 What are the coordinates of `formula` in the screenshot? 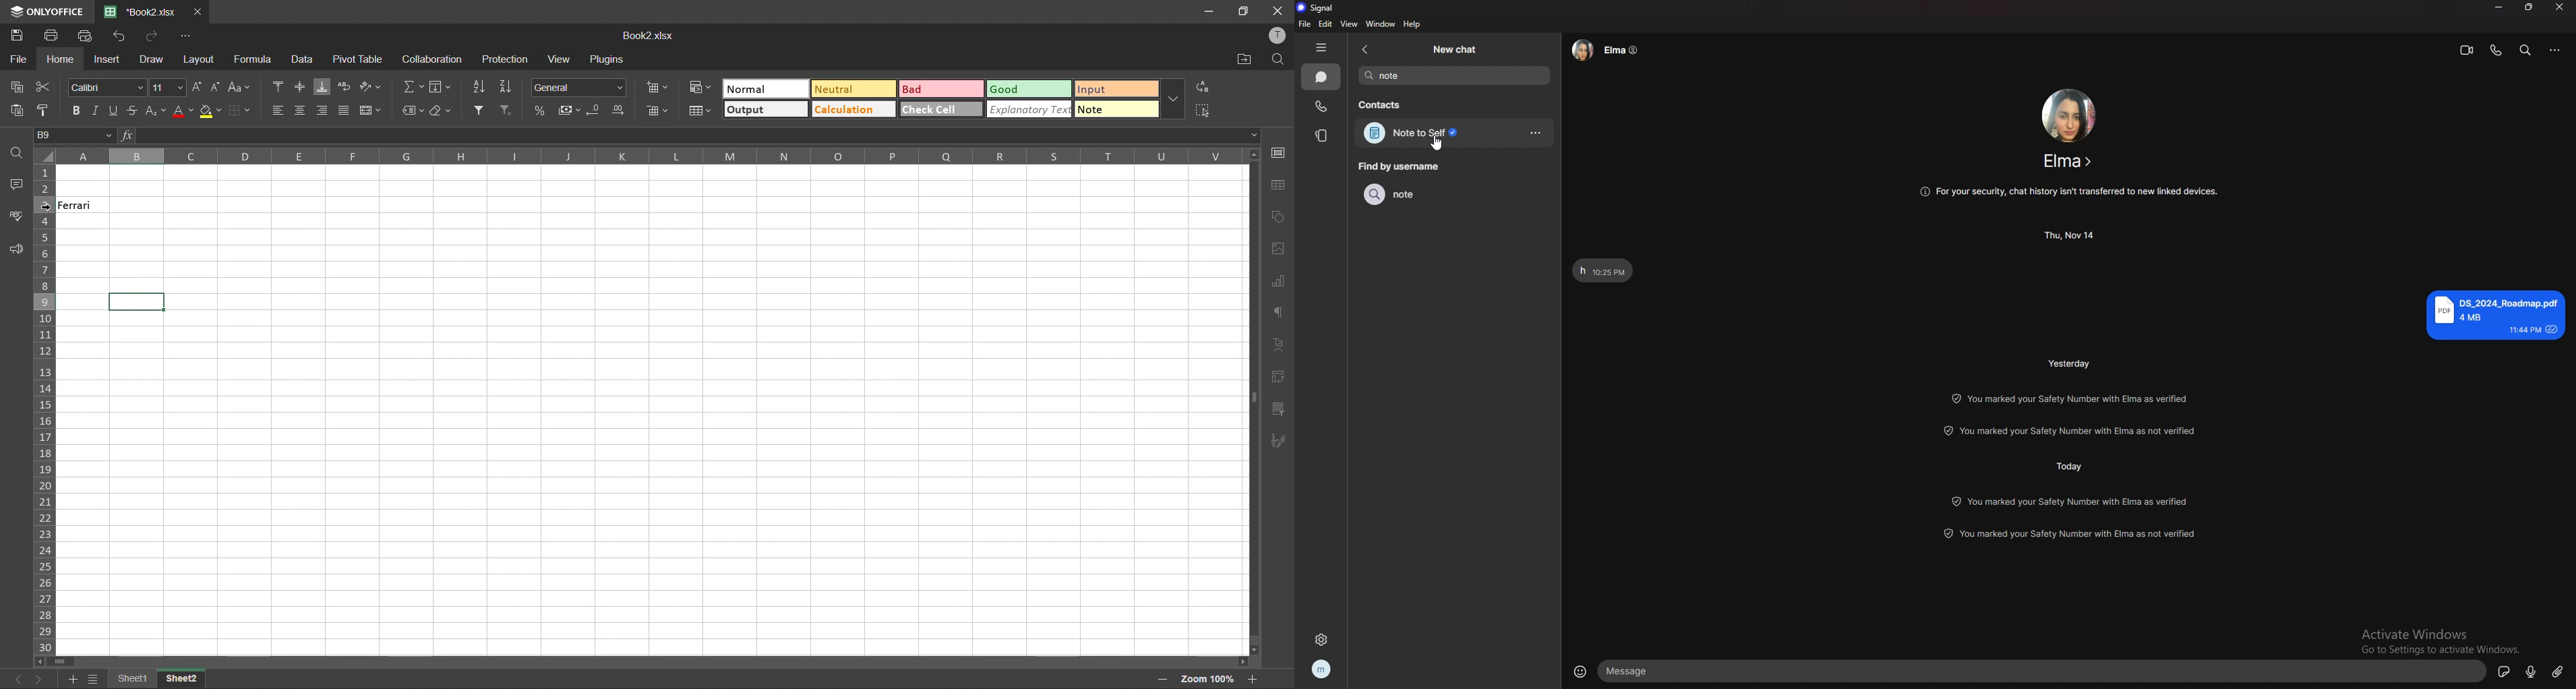 It's located at (253, 61).